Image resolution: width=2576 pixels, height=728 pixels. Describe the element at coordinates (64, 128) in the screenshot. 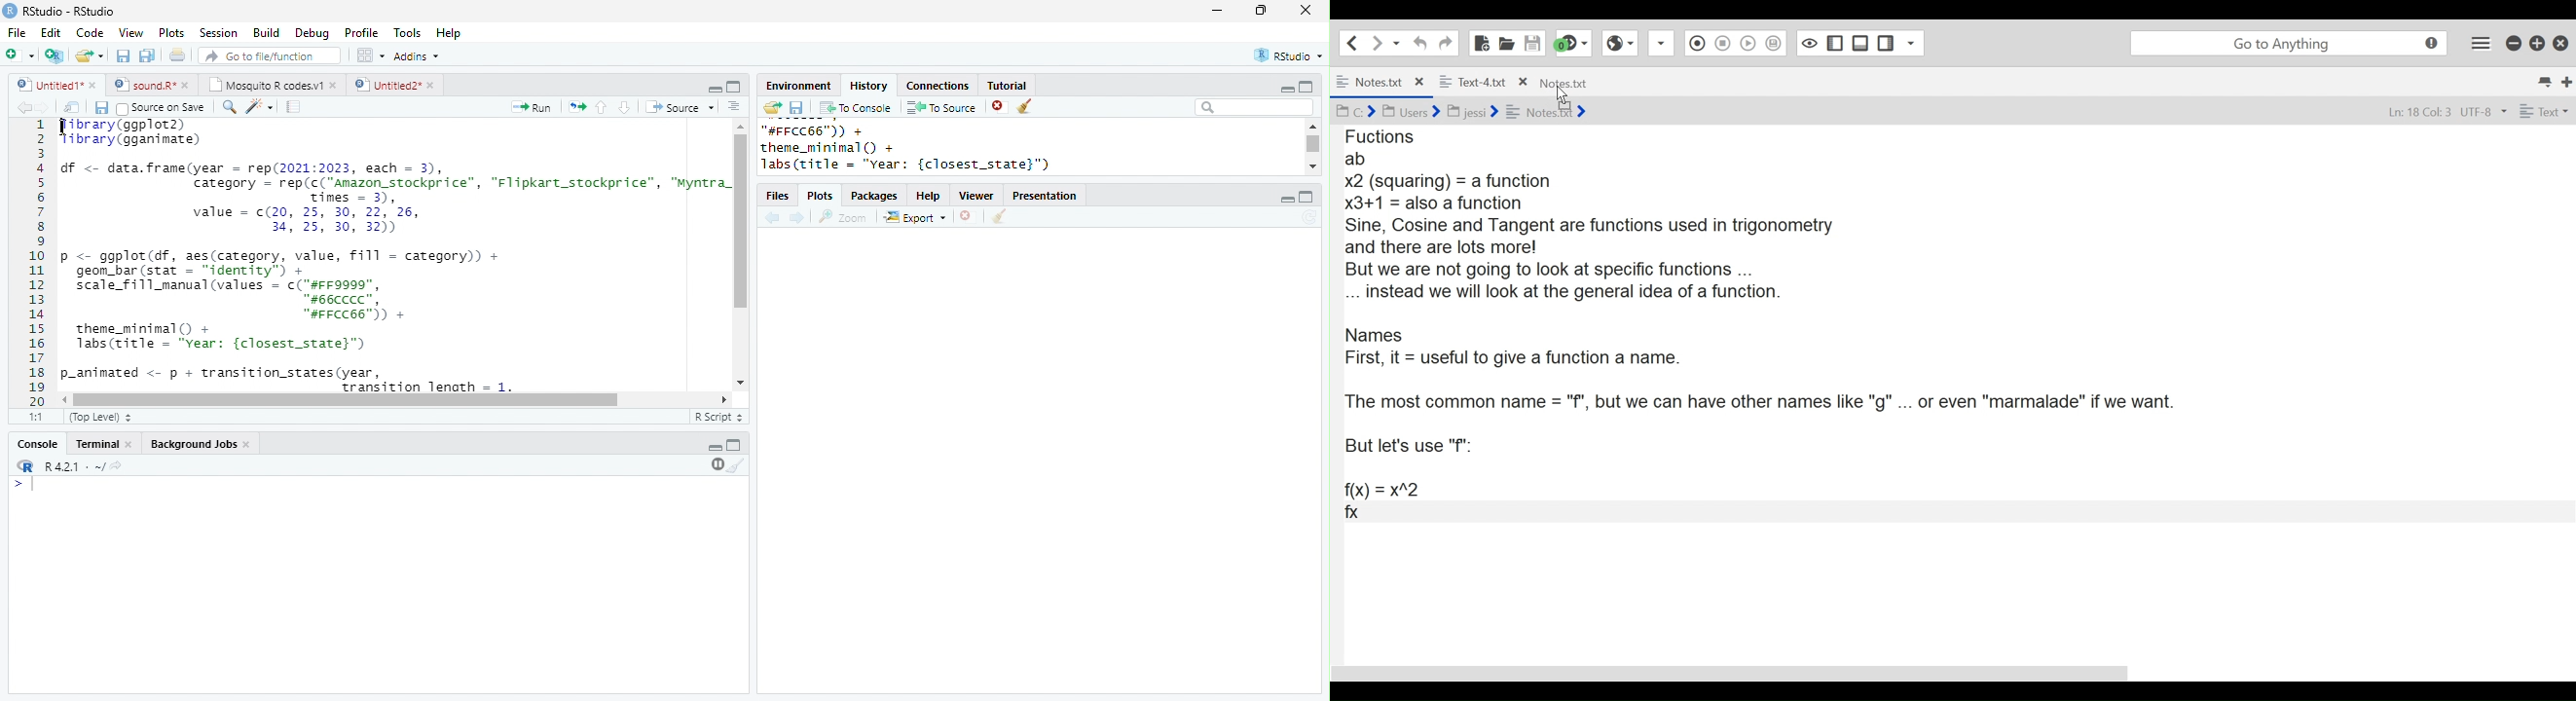

I see `cursor` at that location.